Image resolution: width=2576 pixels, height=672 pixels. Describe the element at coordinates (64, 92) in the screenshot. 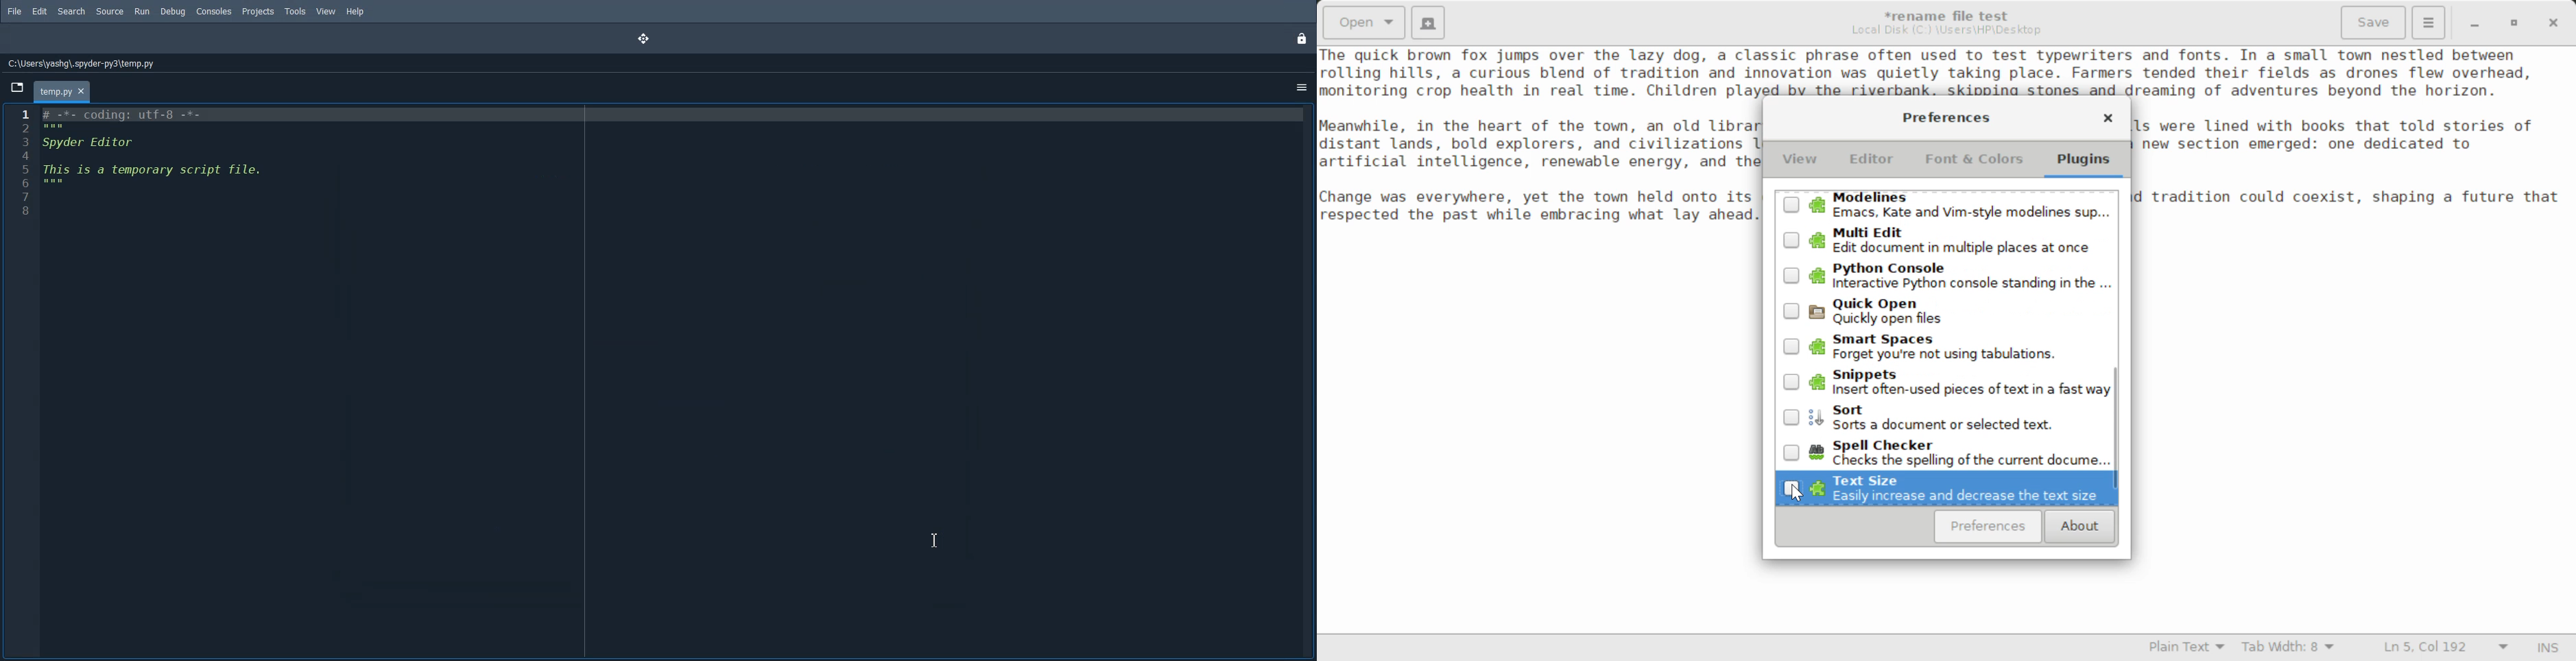

I see `Folder` at that location.